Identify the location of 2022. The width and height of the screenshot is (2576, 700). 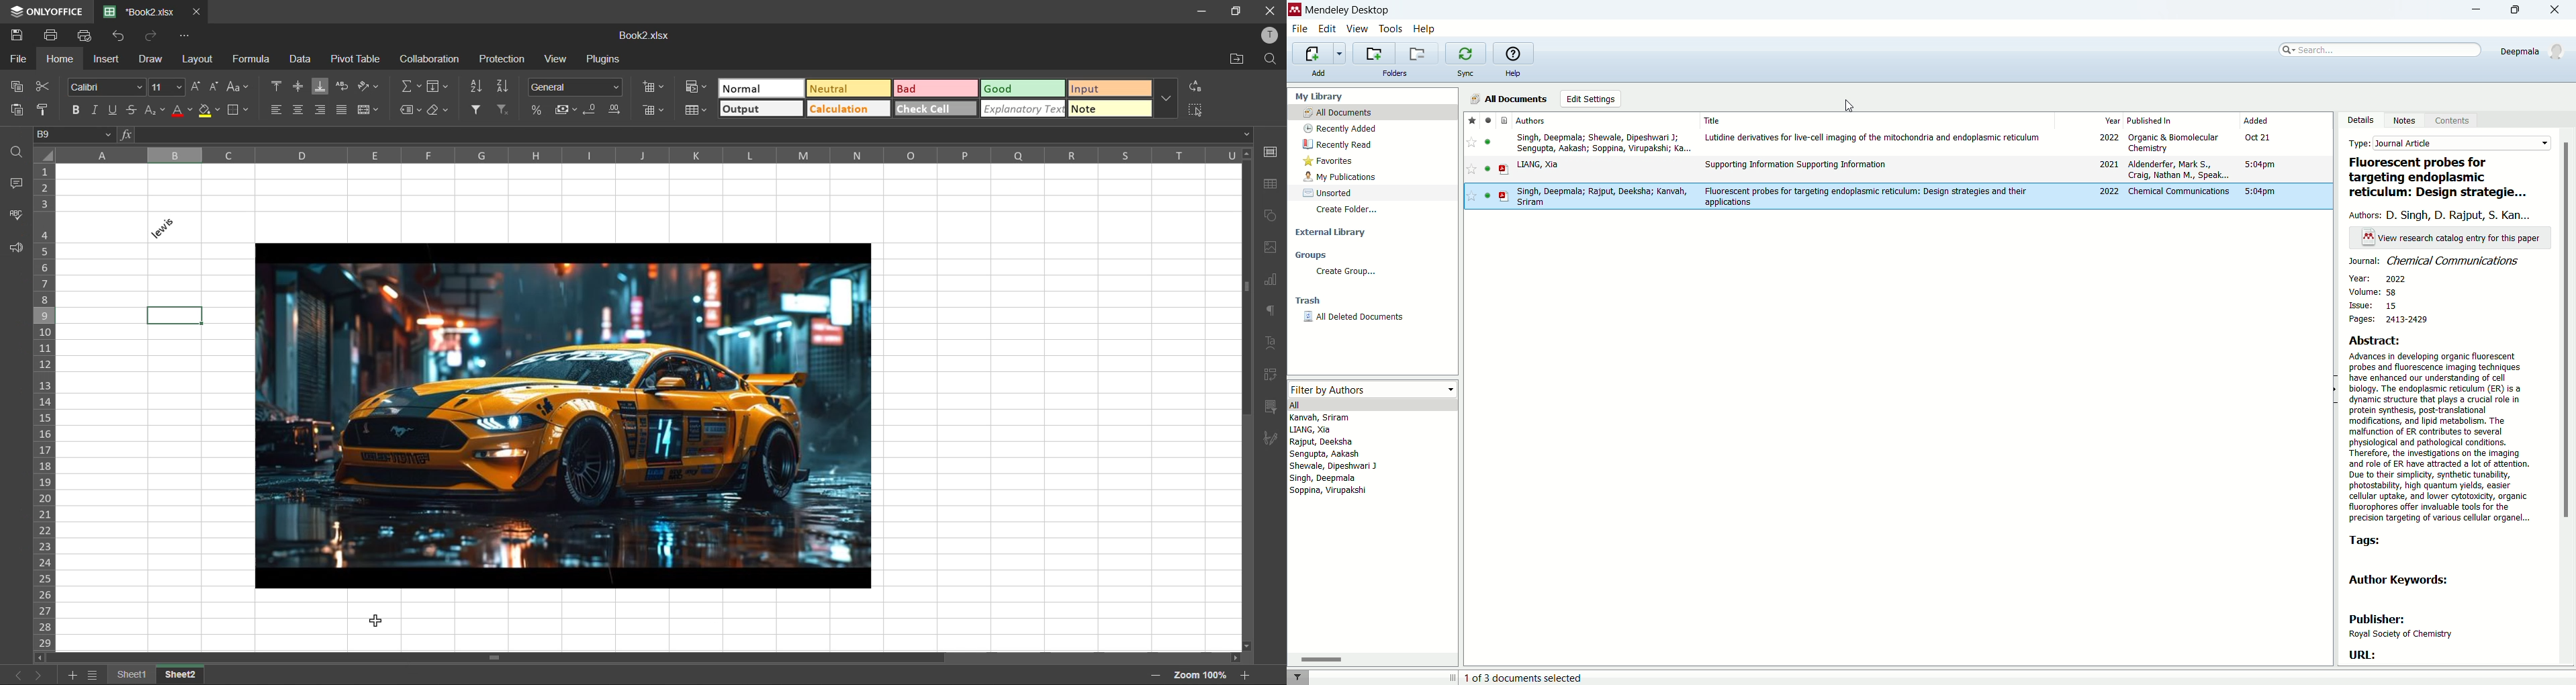
(2107, 138).